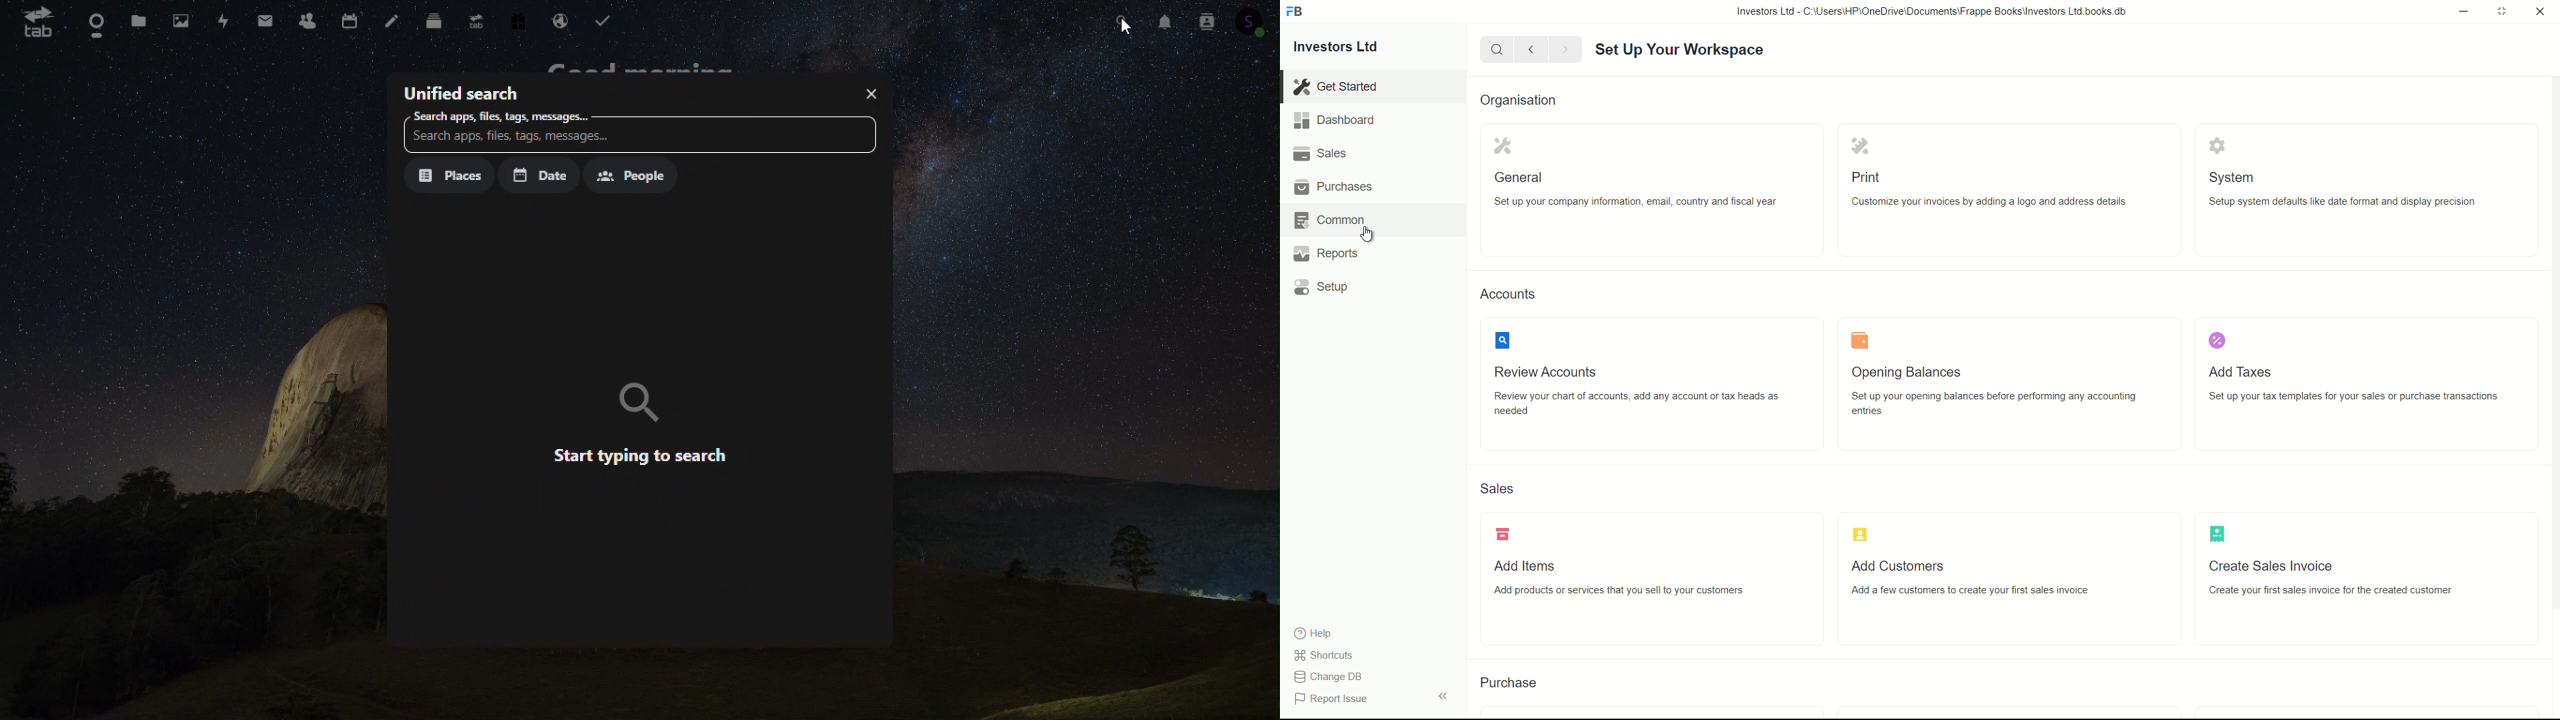  I want to click on Set Up Your Workspace, so click(1682, 50).